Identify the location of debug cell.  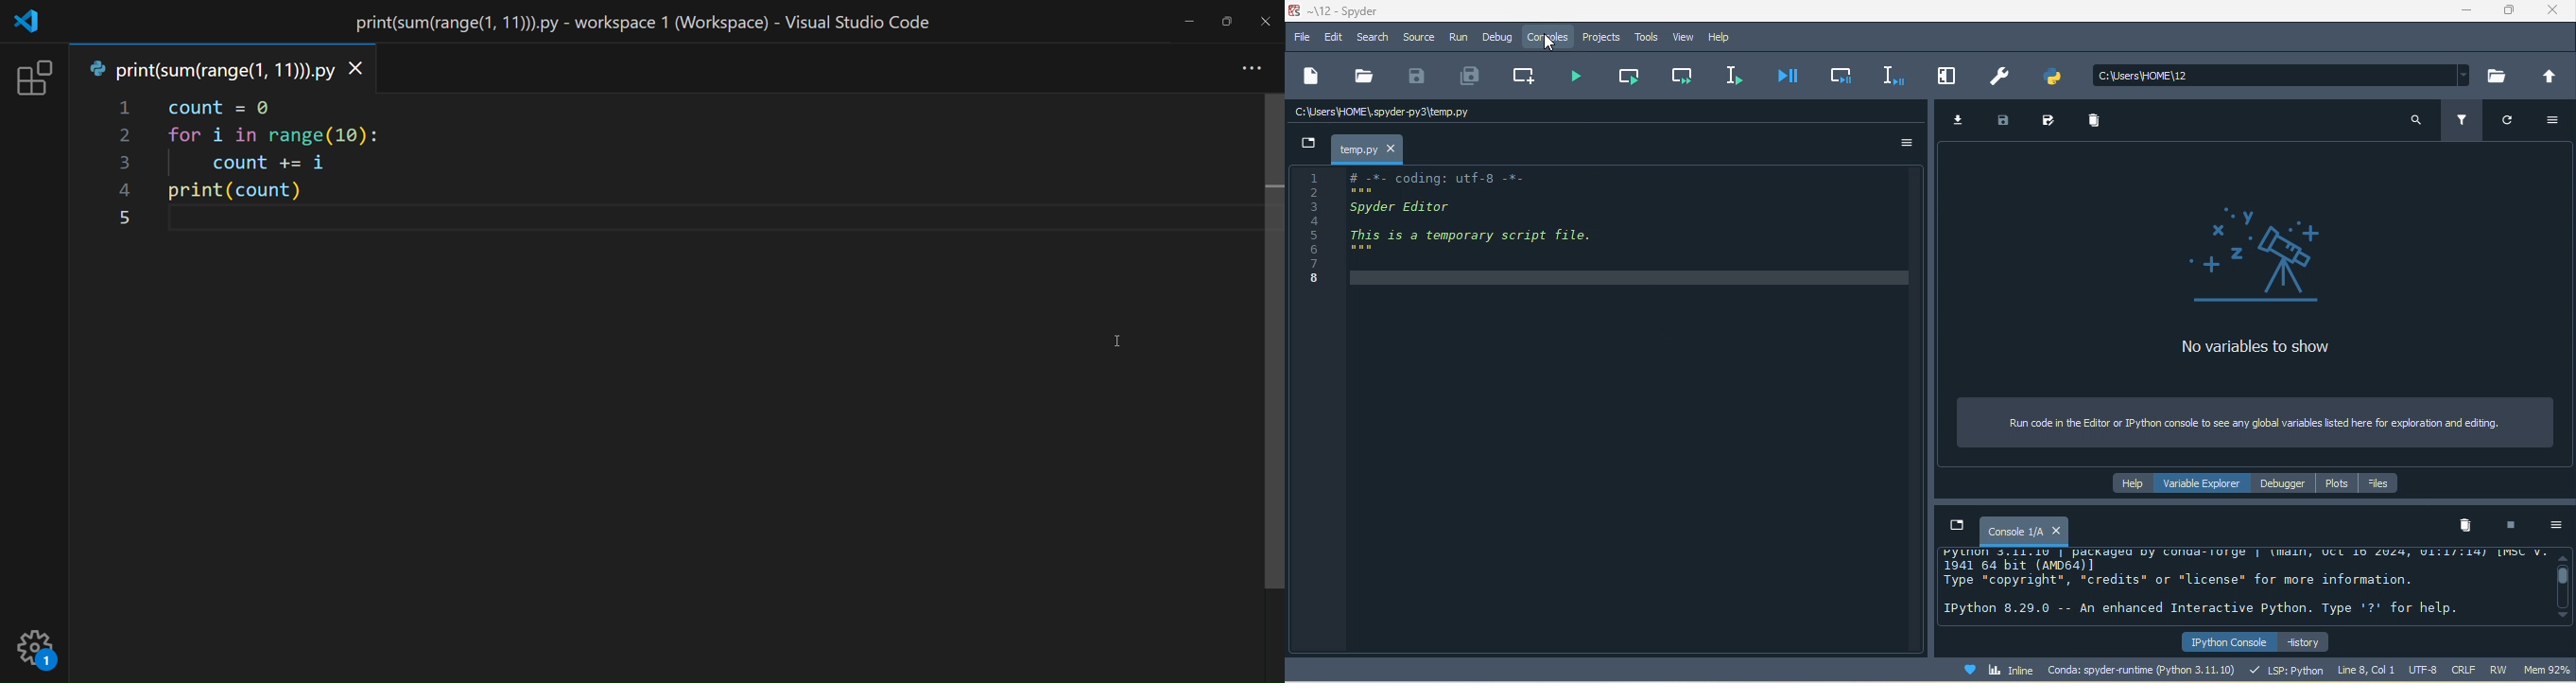
(1845, 79).